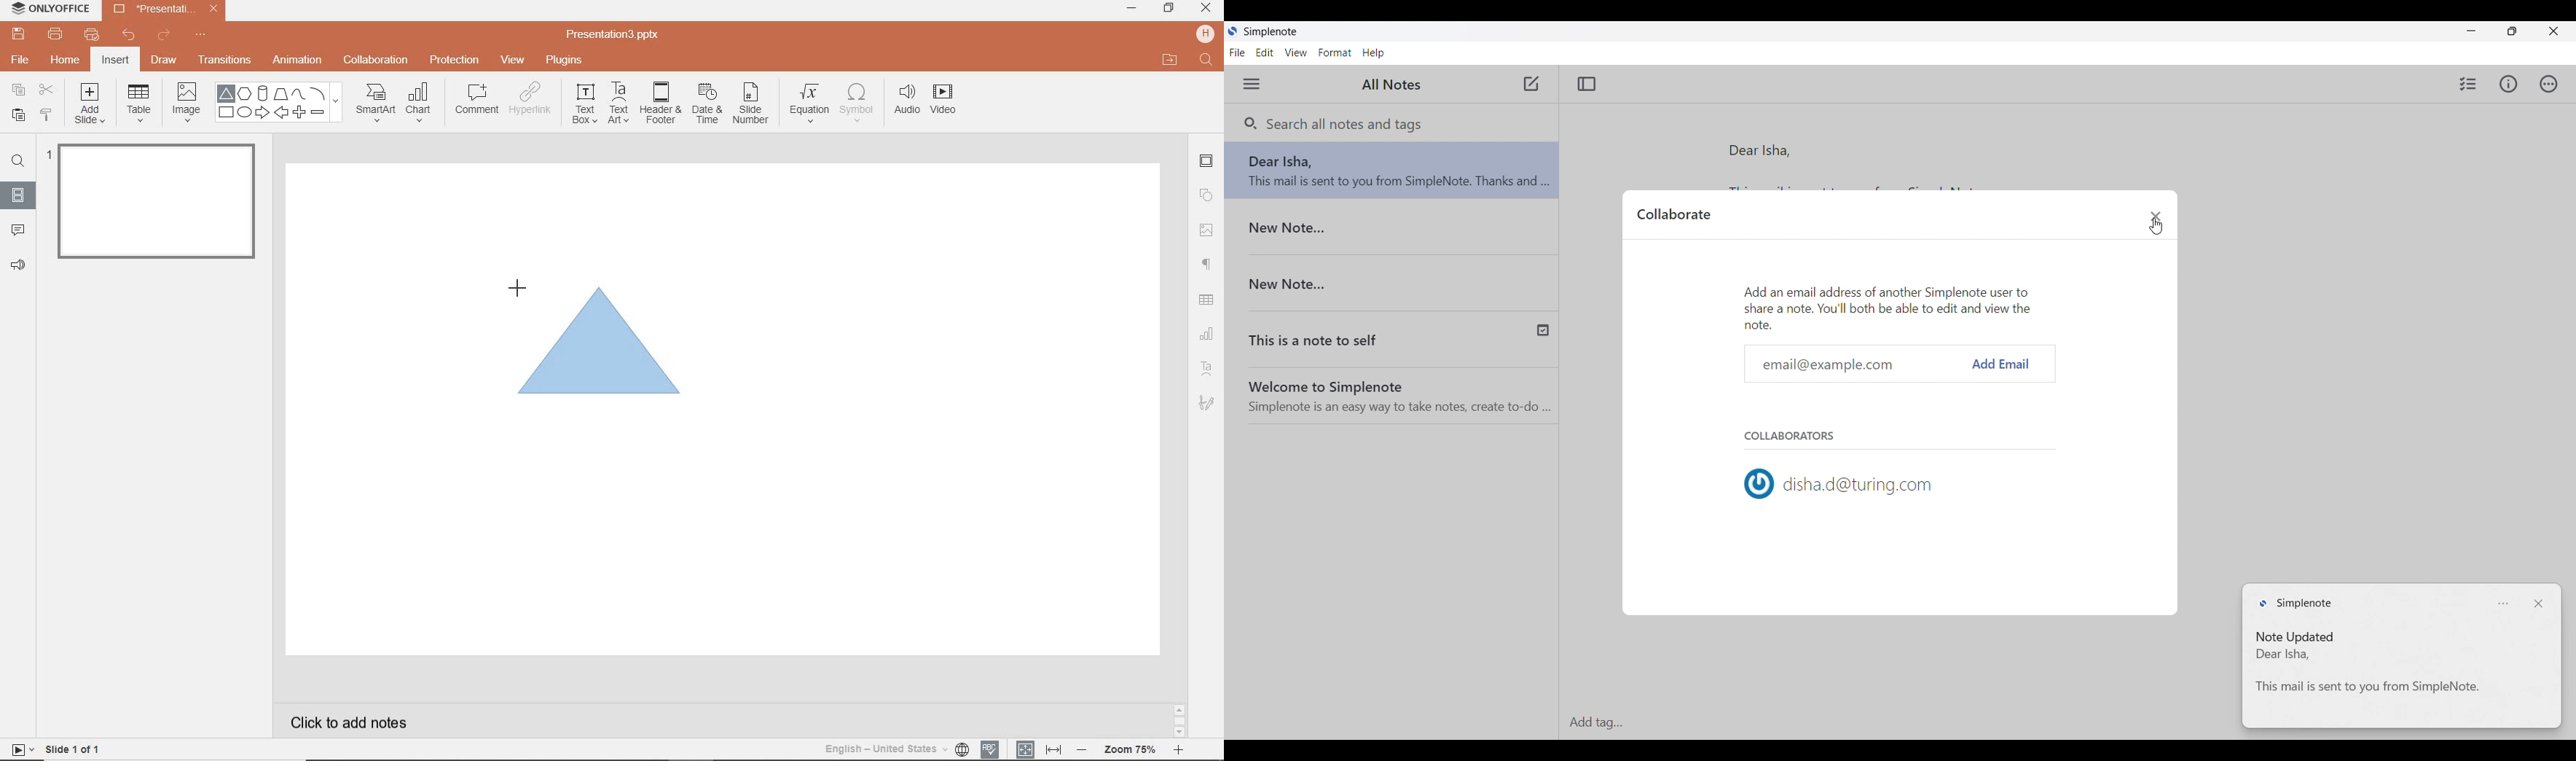 The width and height of the screenshot is (2576, 784). Describe the element at coordinates (1889, 306) in the screenshot. I see `Description of current window` at that location.